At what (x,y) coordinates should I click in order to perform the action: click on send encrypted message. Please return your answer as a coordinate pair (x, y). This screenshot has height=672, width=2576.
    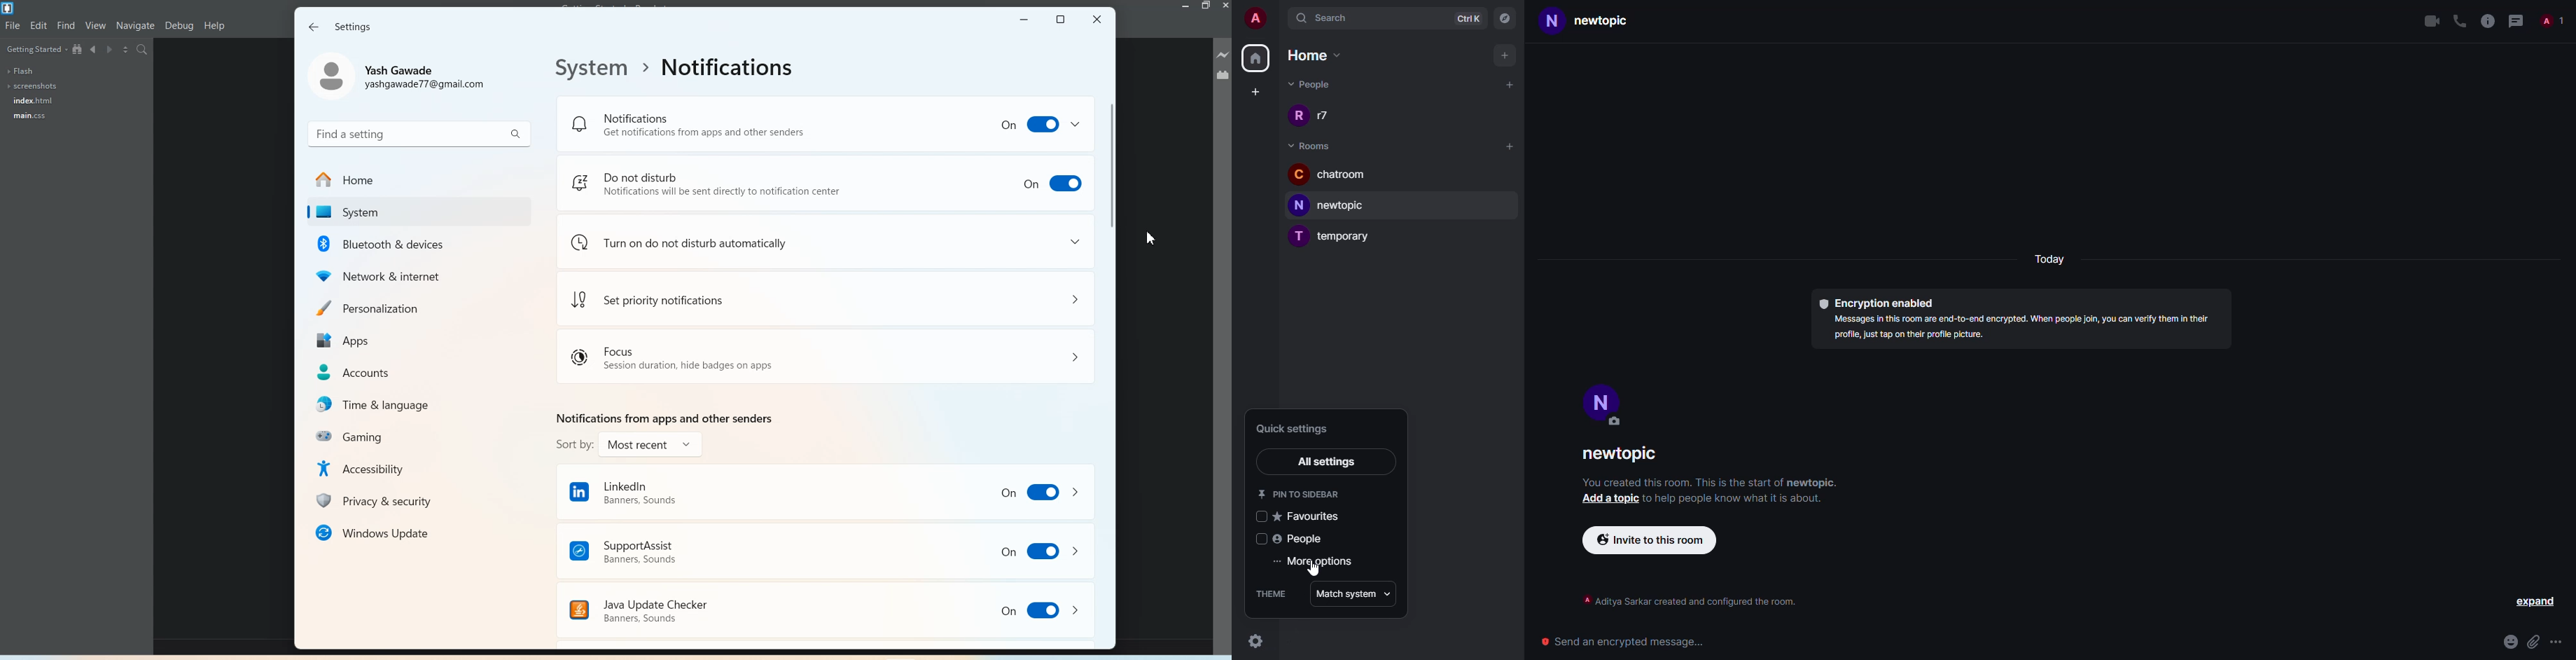
    Looking at the image, I should click on (1627, 640).